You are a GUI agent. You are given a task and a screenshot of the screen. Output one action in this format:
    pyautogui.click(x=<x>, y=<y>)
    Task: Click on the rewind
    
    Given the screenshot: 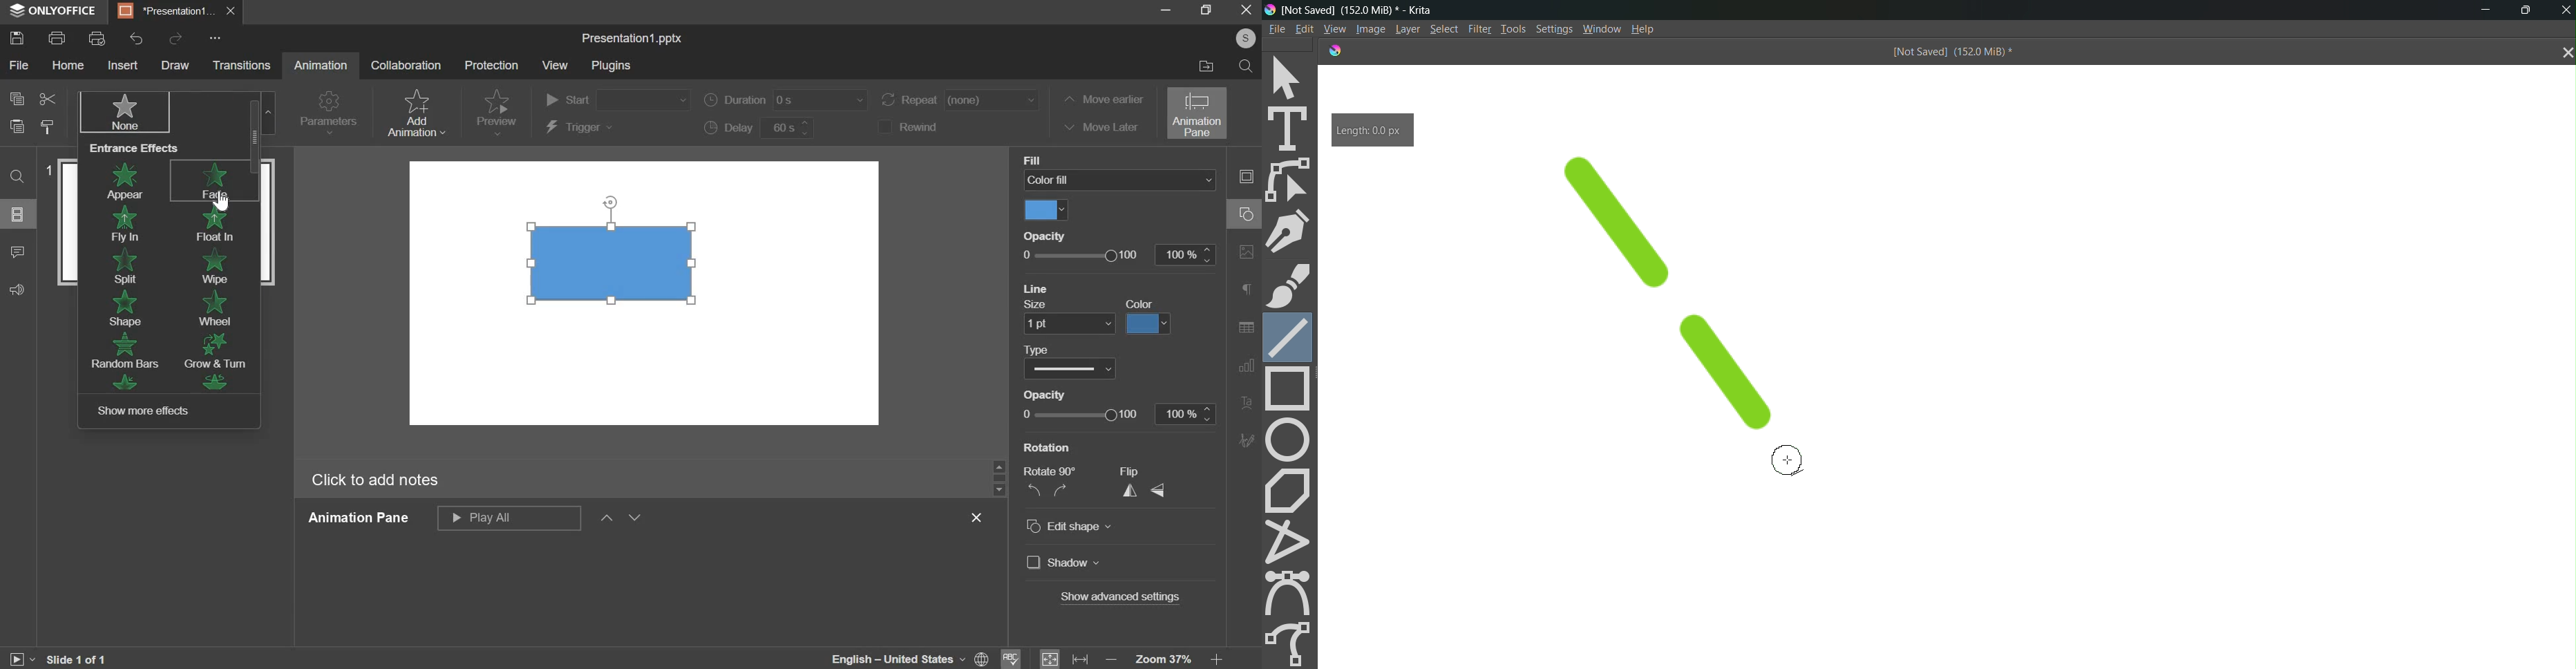 What is the action you would take?
    pyautogui.click(x=927, y=127)
    